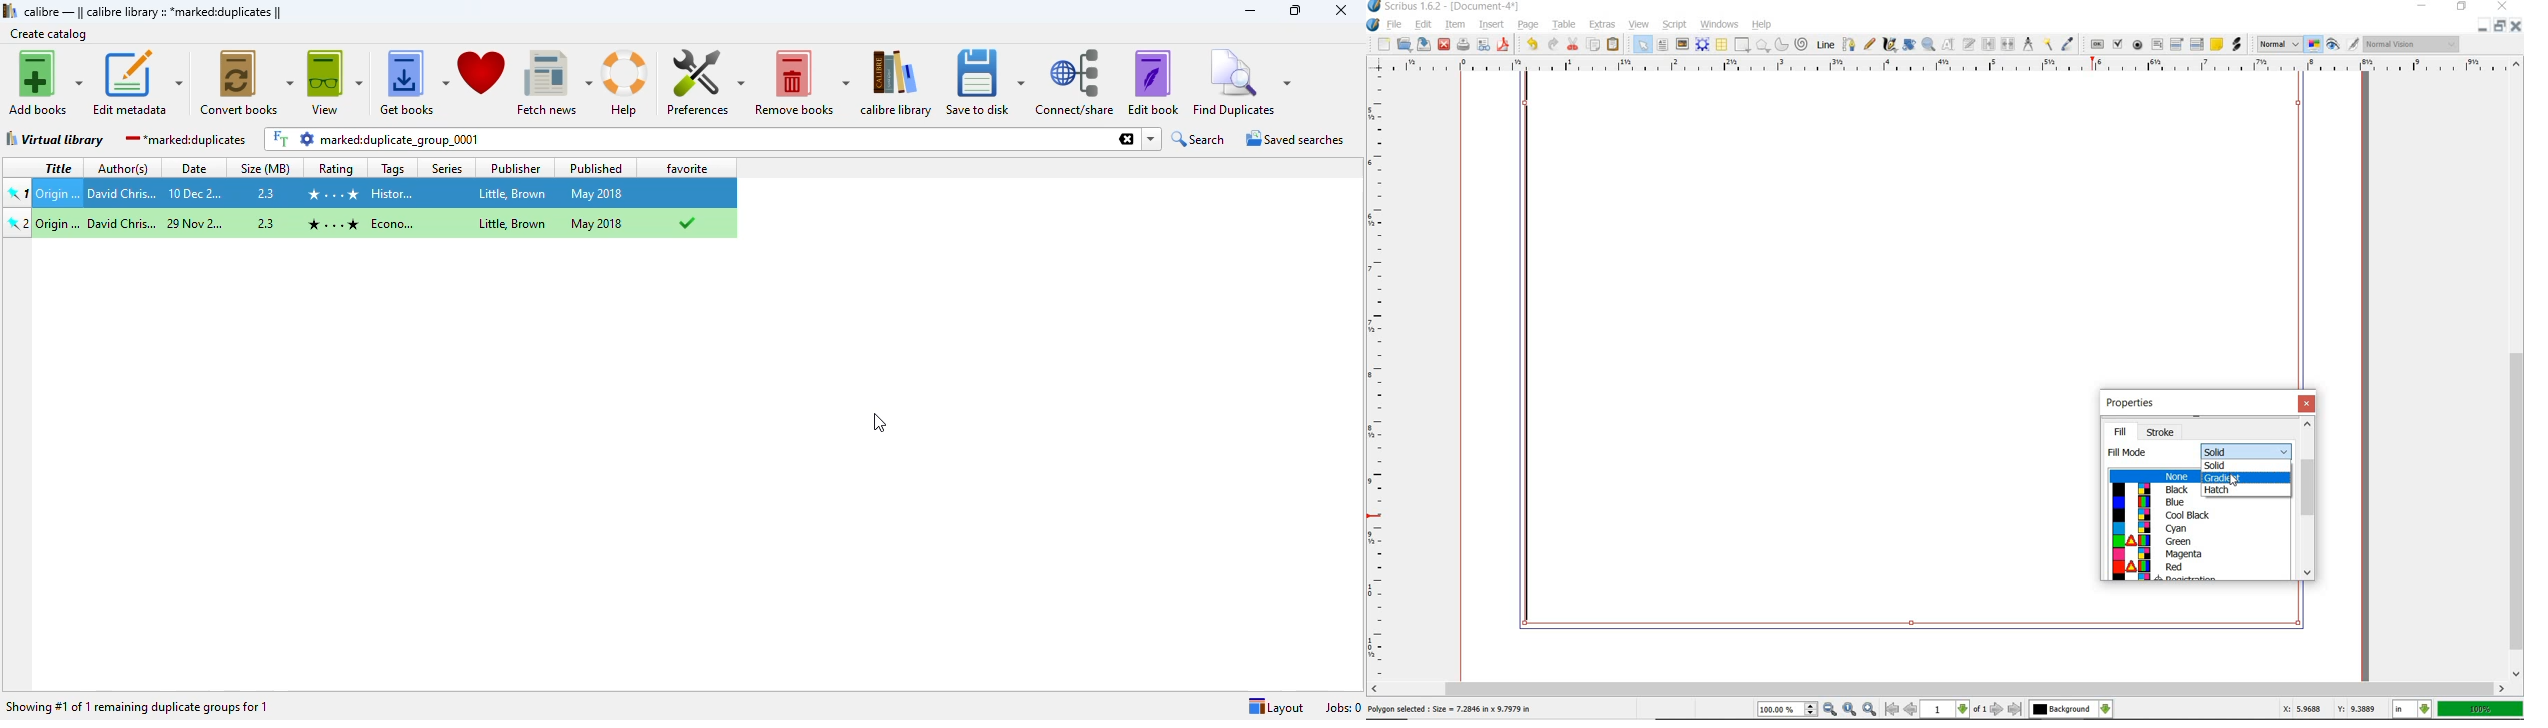 The image size is (2548, 728). Describe the element at coordinates (2234, 480) in the screenshot. I see `Cursor` at that location.